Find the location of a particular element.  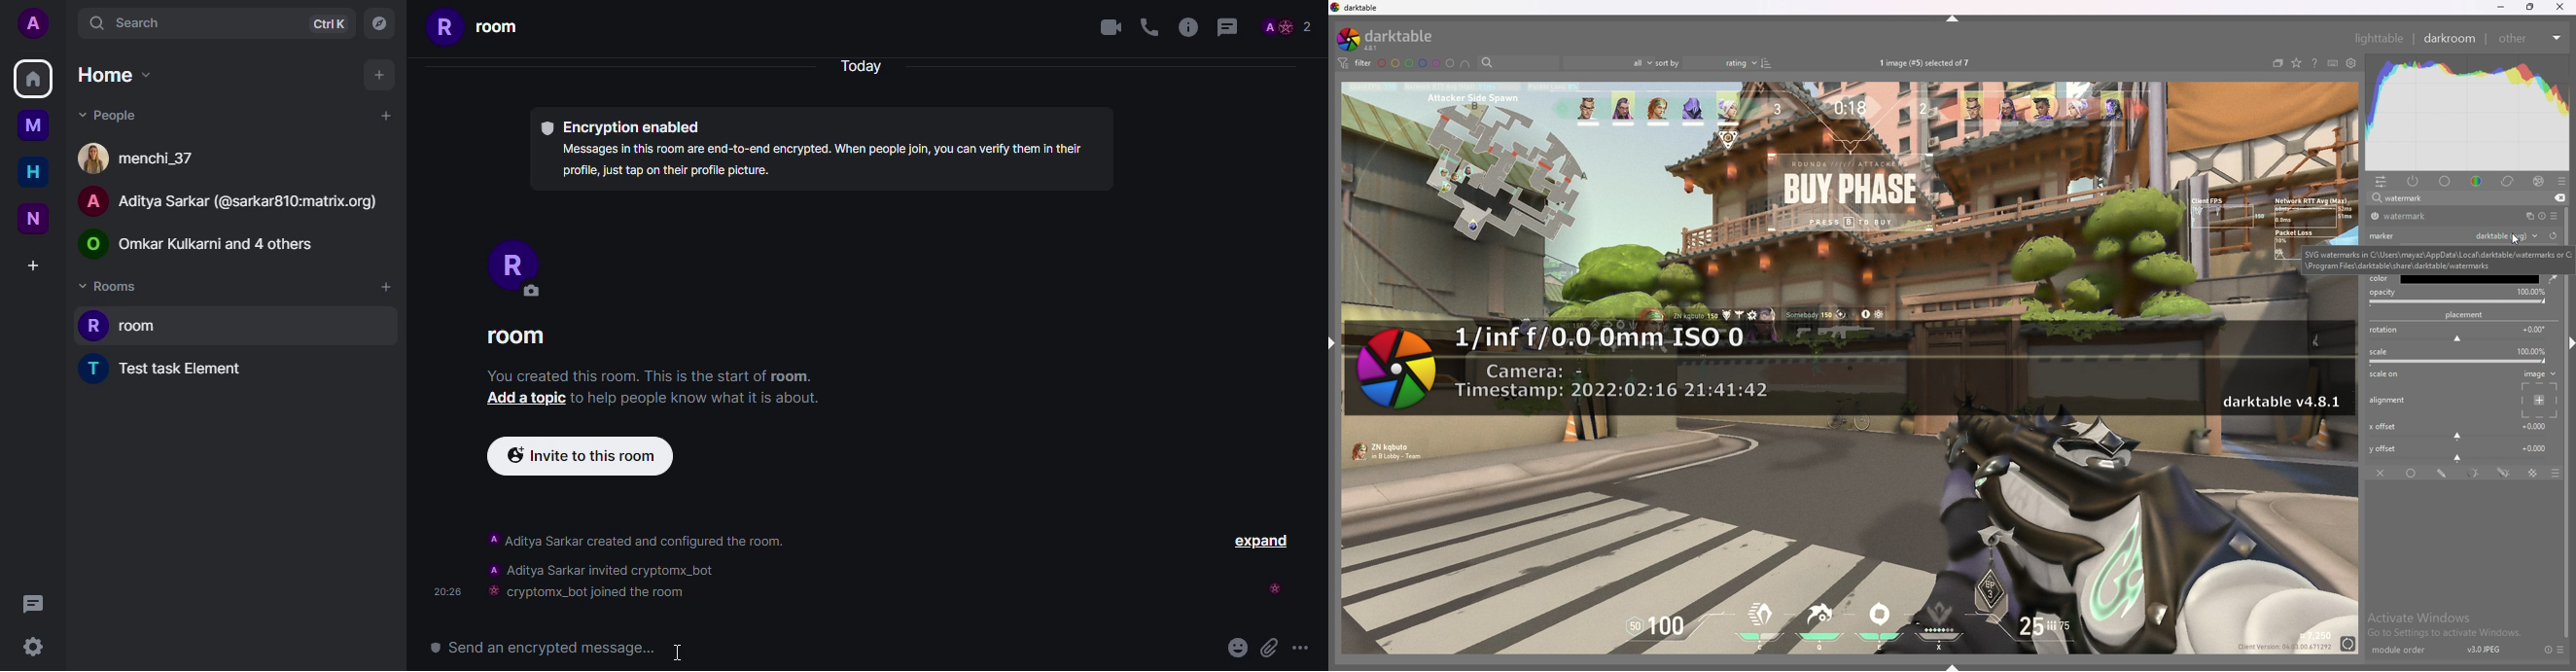

base is located at coordinates (2446, 181).